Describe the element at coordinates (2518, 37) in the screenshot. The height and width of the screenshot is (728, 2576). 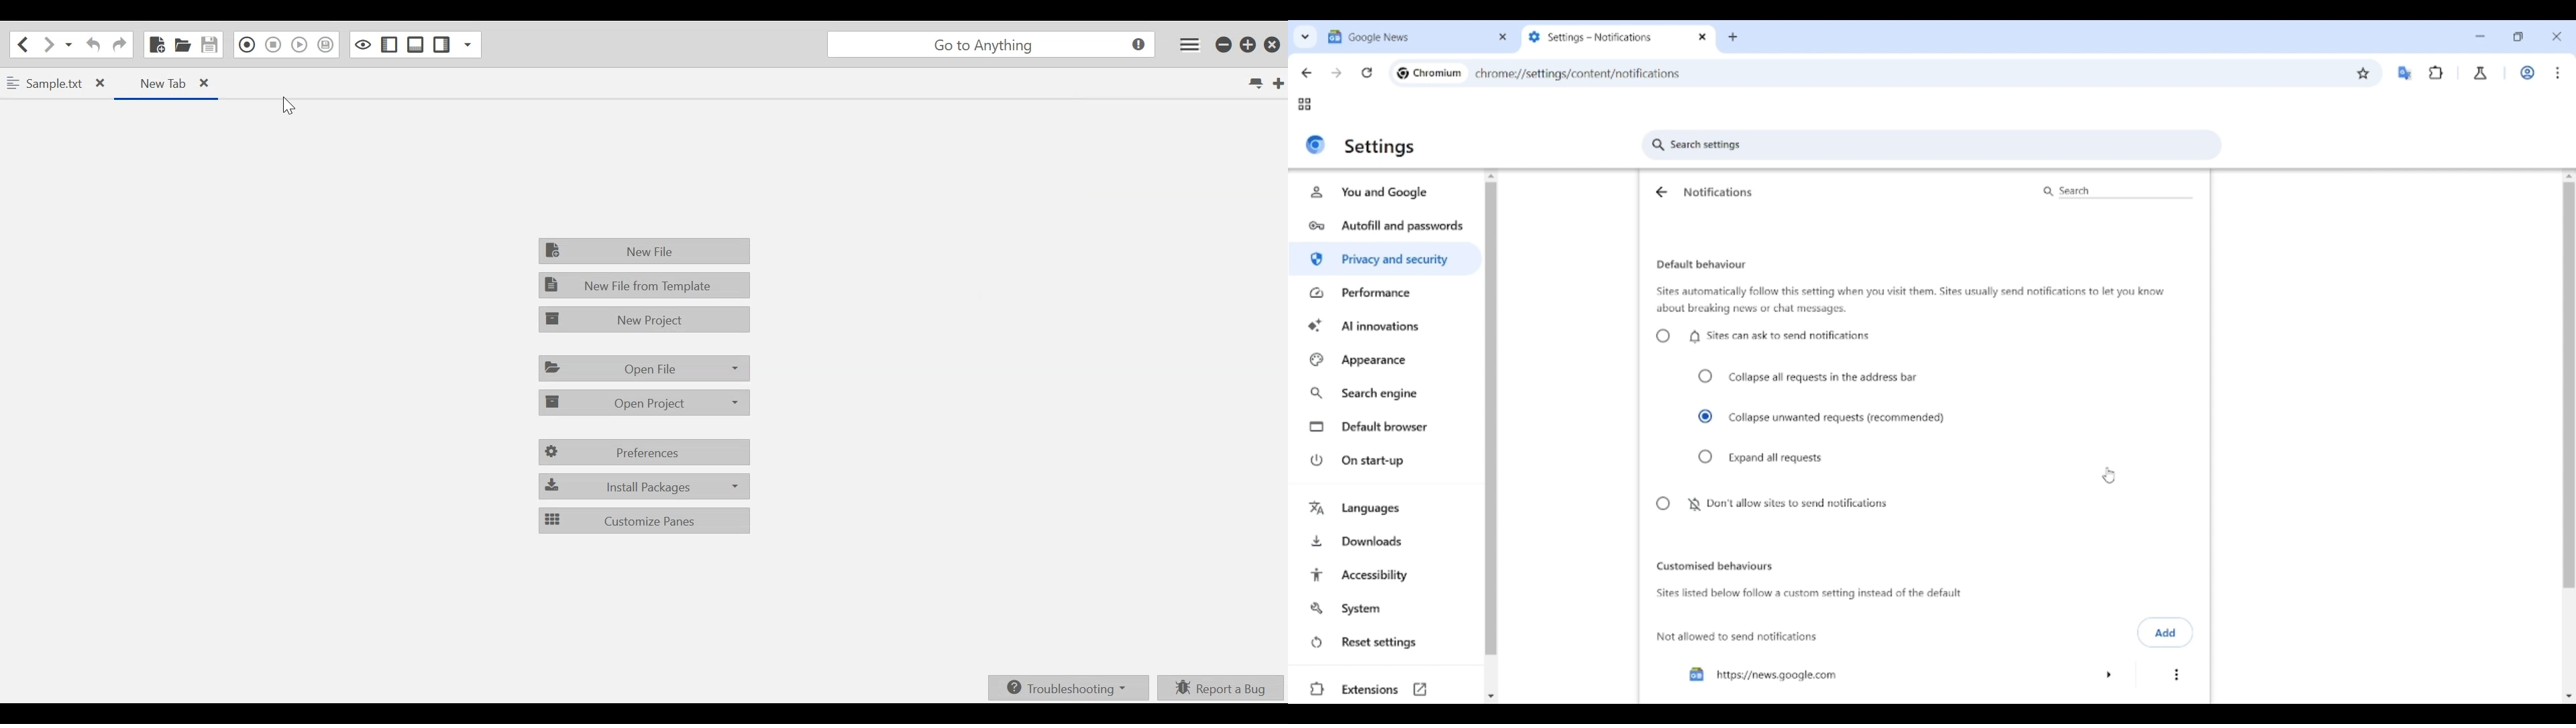
I see `Show interface in a smaller tab` at that location.